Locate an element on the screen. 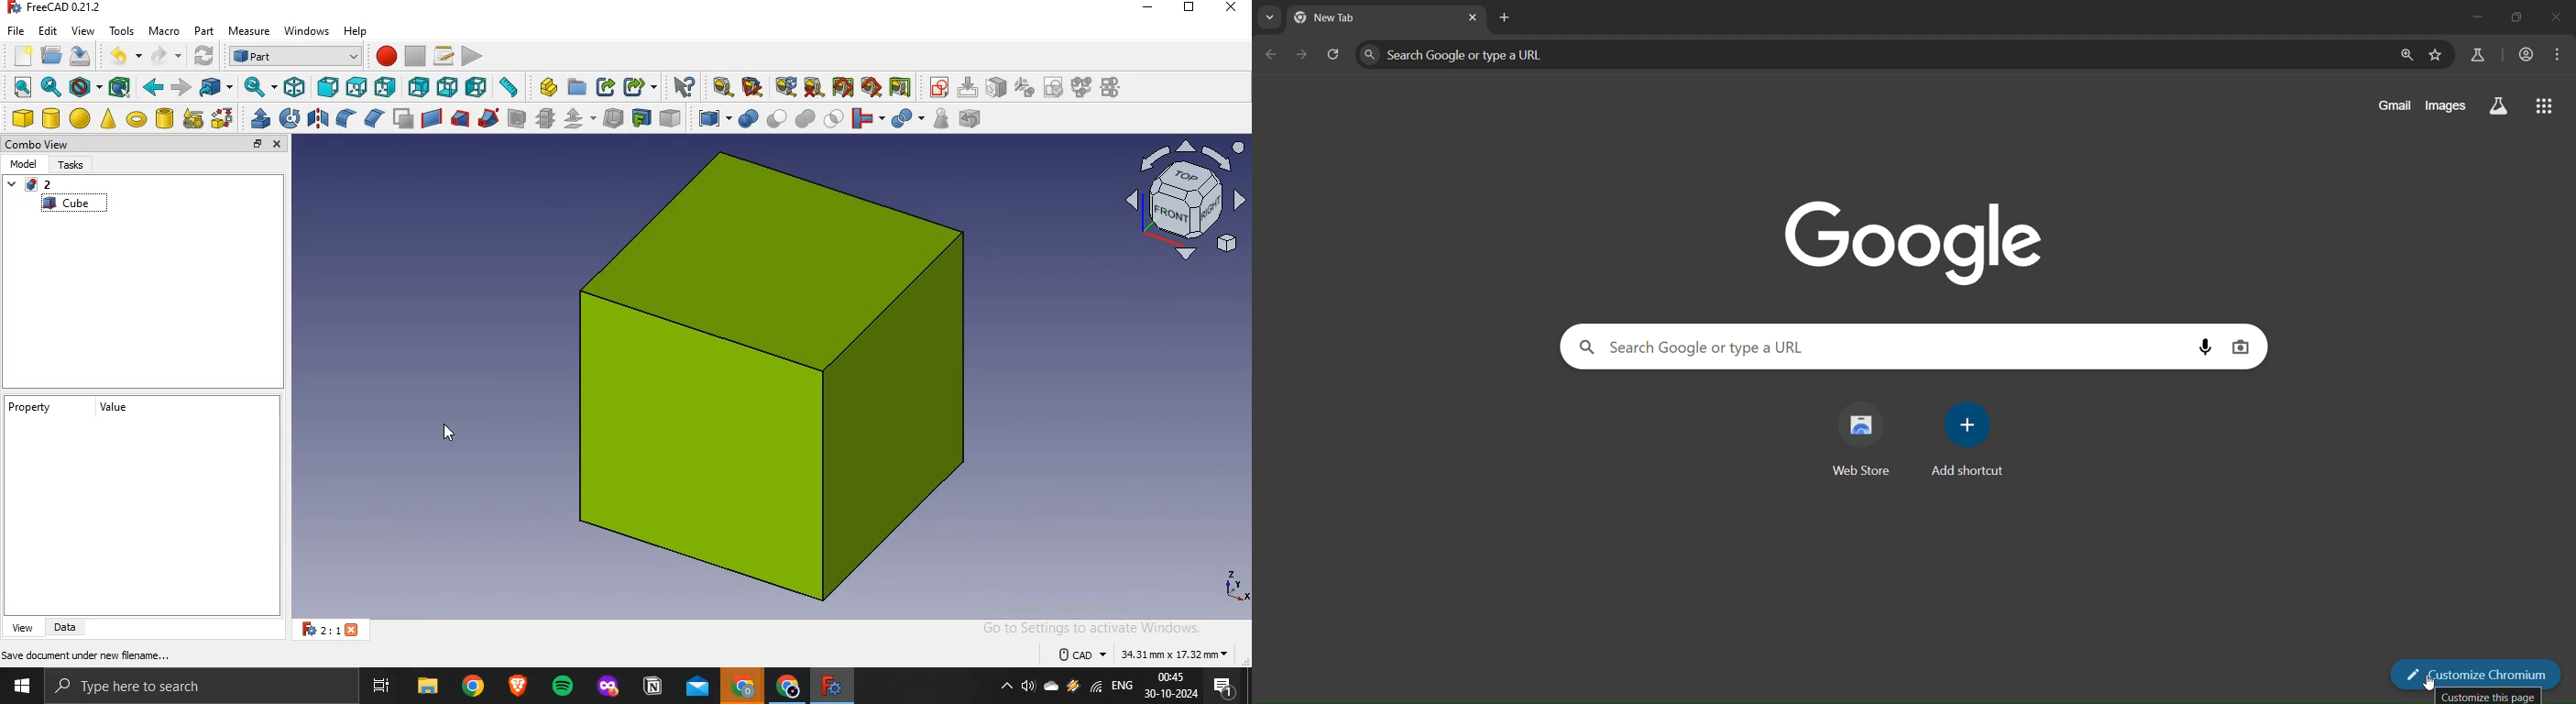 The image size is (2576, 728). zoom  is located at coordinates (2403, 55).